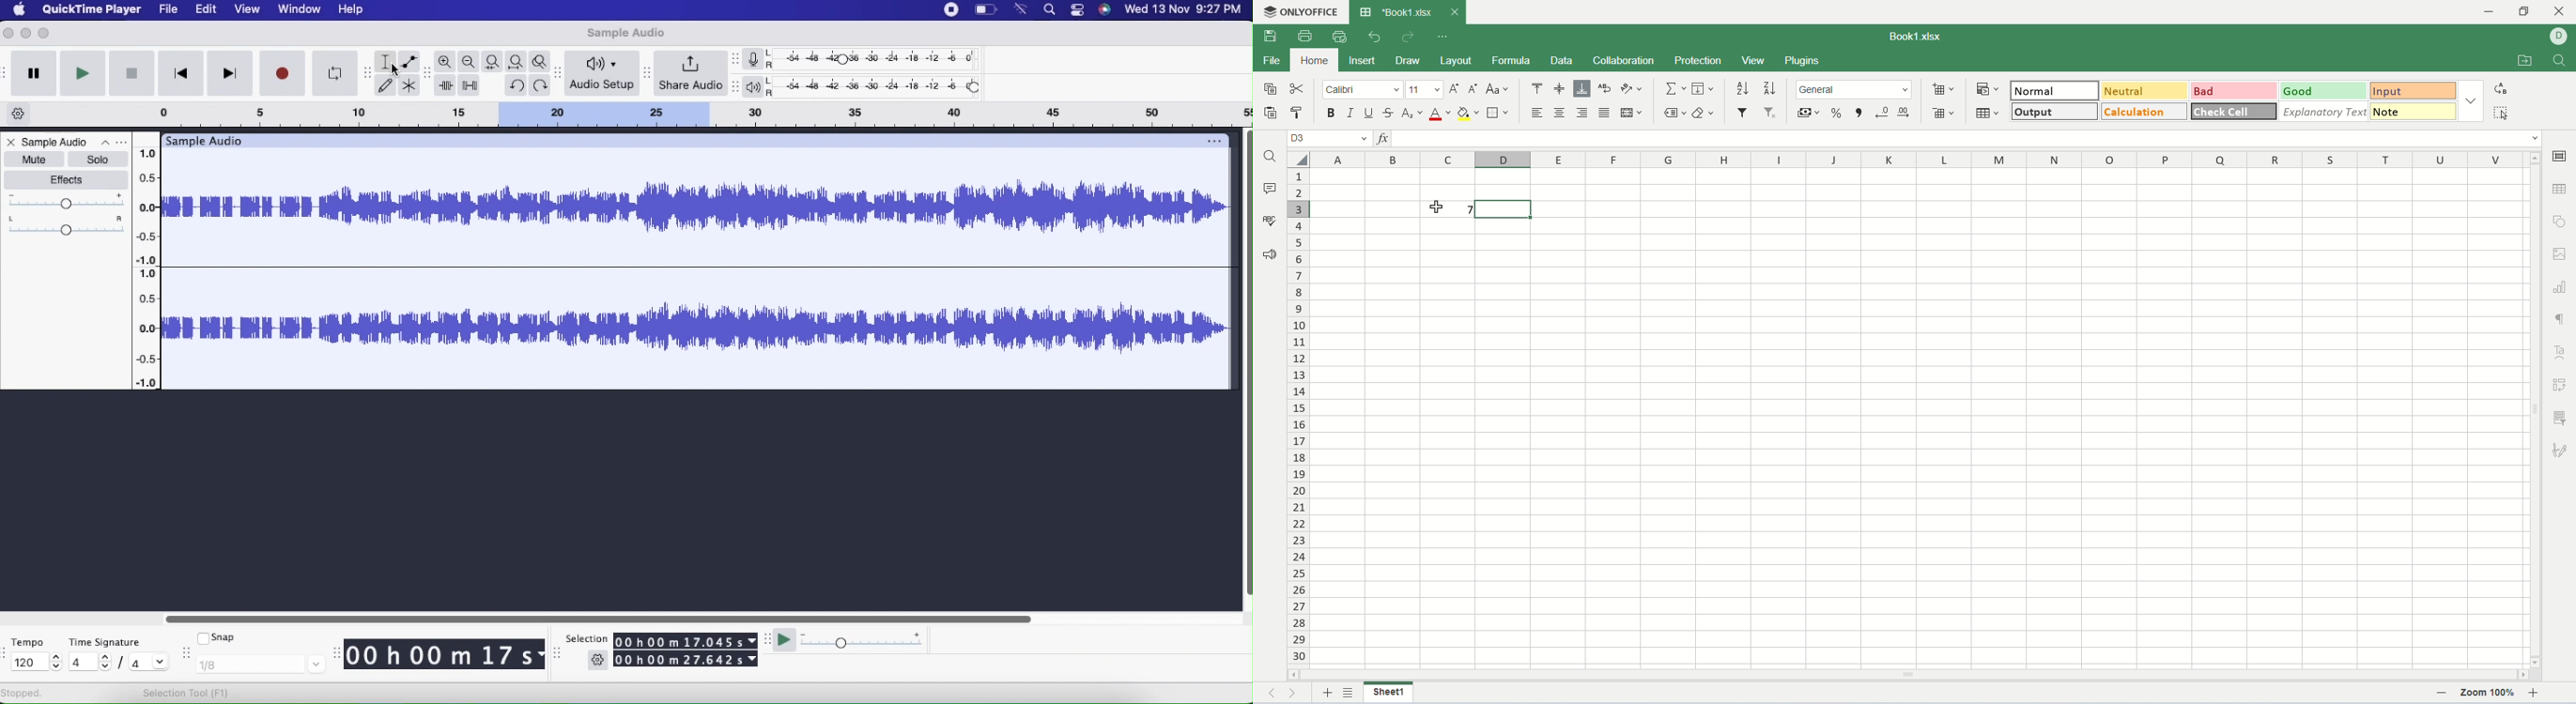 The width and height of the screenshot is (2576, 728). Describe the element at coordinates (2563, 385) in the screenshot. I see `pivot settings` at that location.